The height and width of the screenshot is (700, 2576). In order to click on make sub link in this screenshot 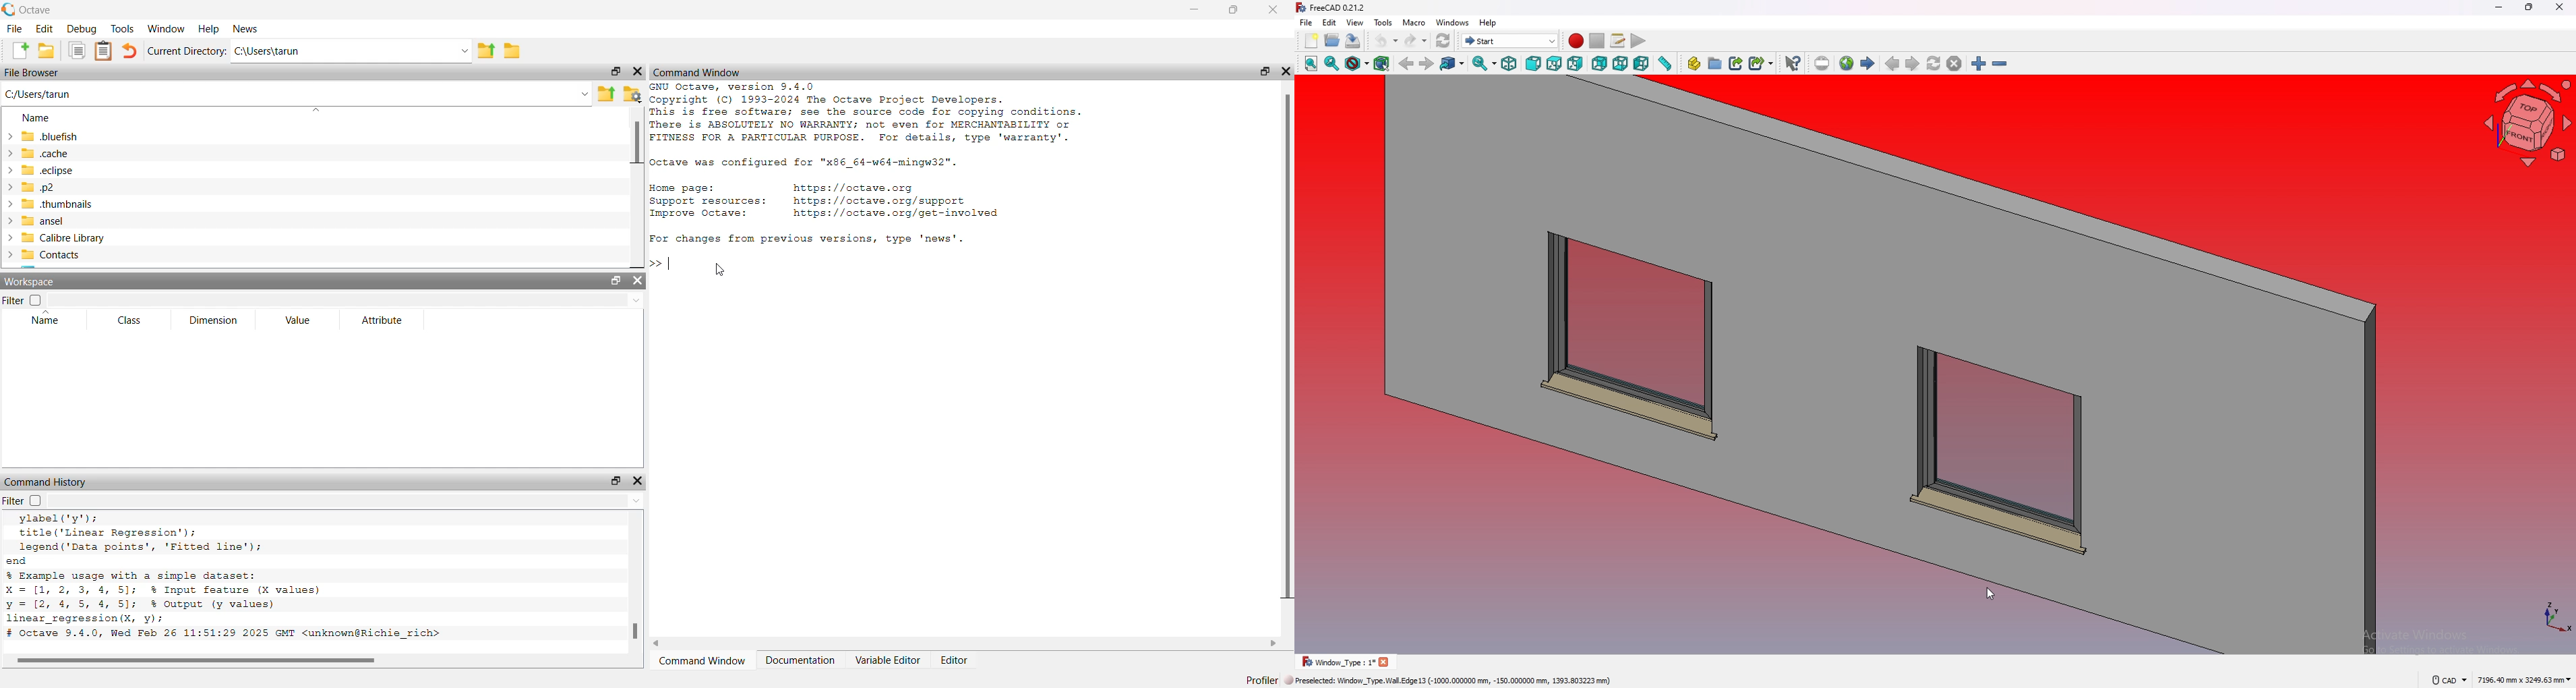, I will do `click(1762, 62)`.